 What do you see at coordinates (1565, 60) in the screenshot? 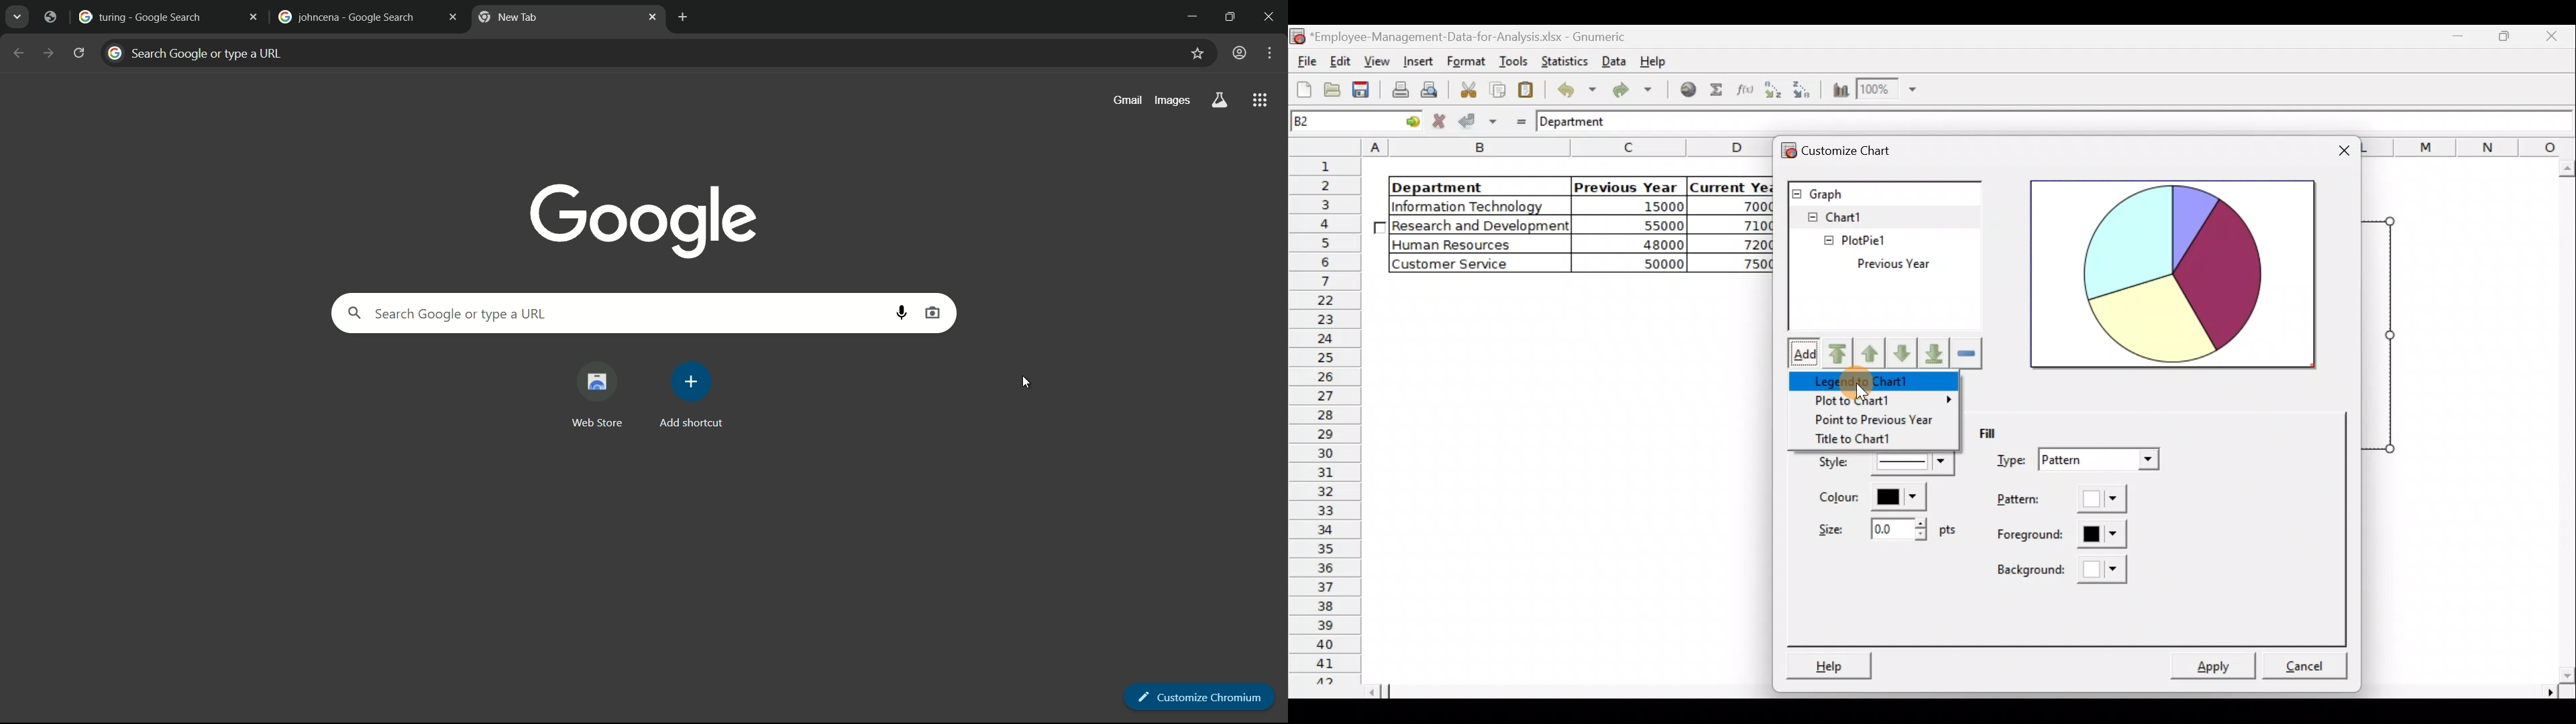
I see `Statistics` at bounding box center [1565, 60].